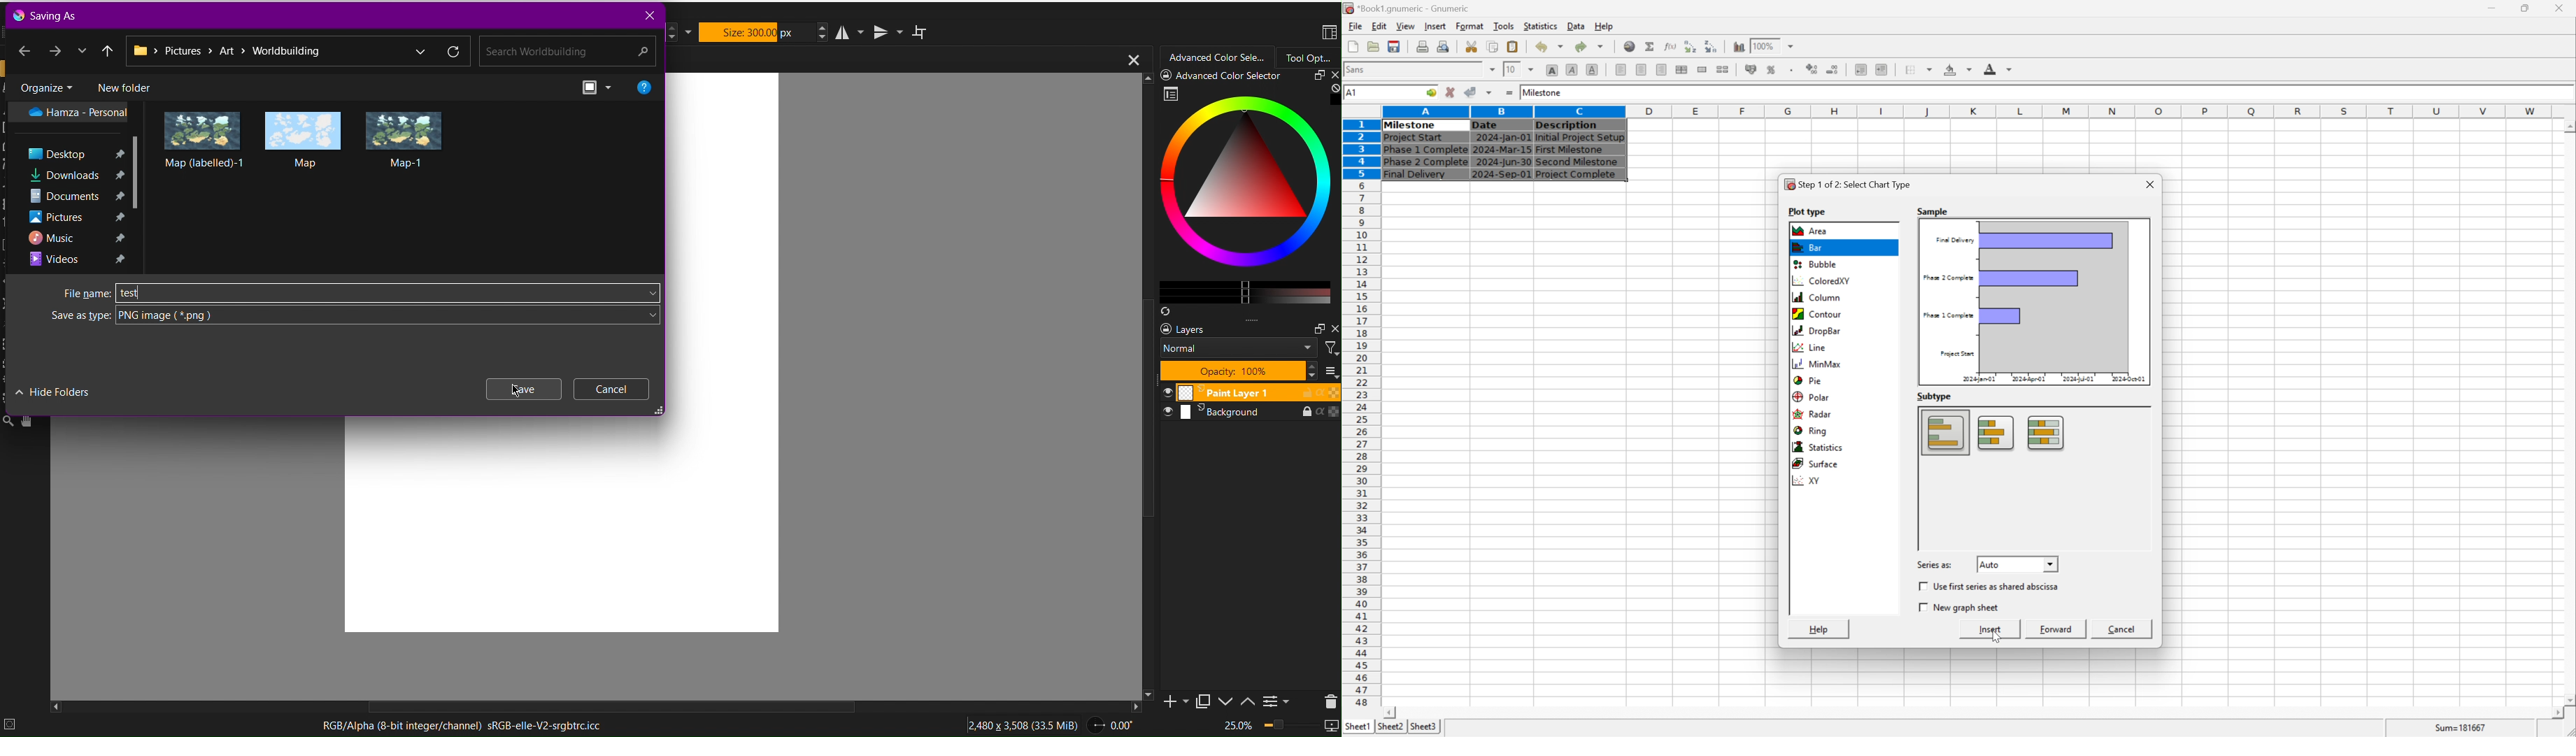  I want to click on decrease indent, so click(1861, 70).